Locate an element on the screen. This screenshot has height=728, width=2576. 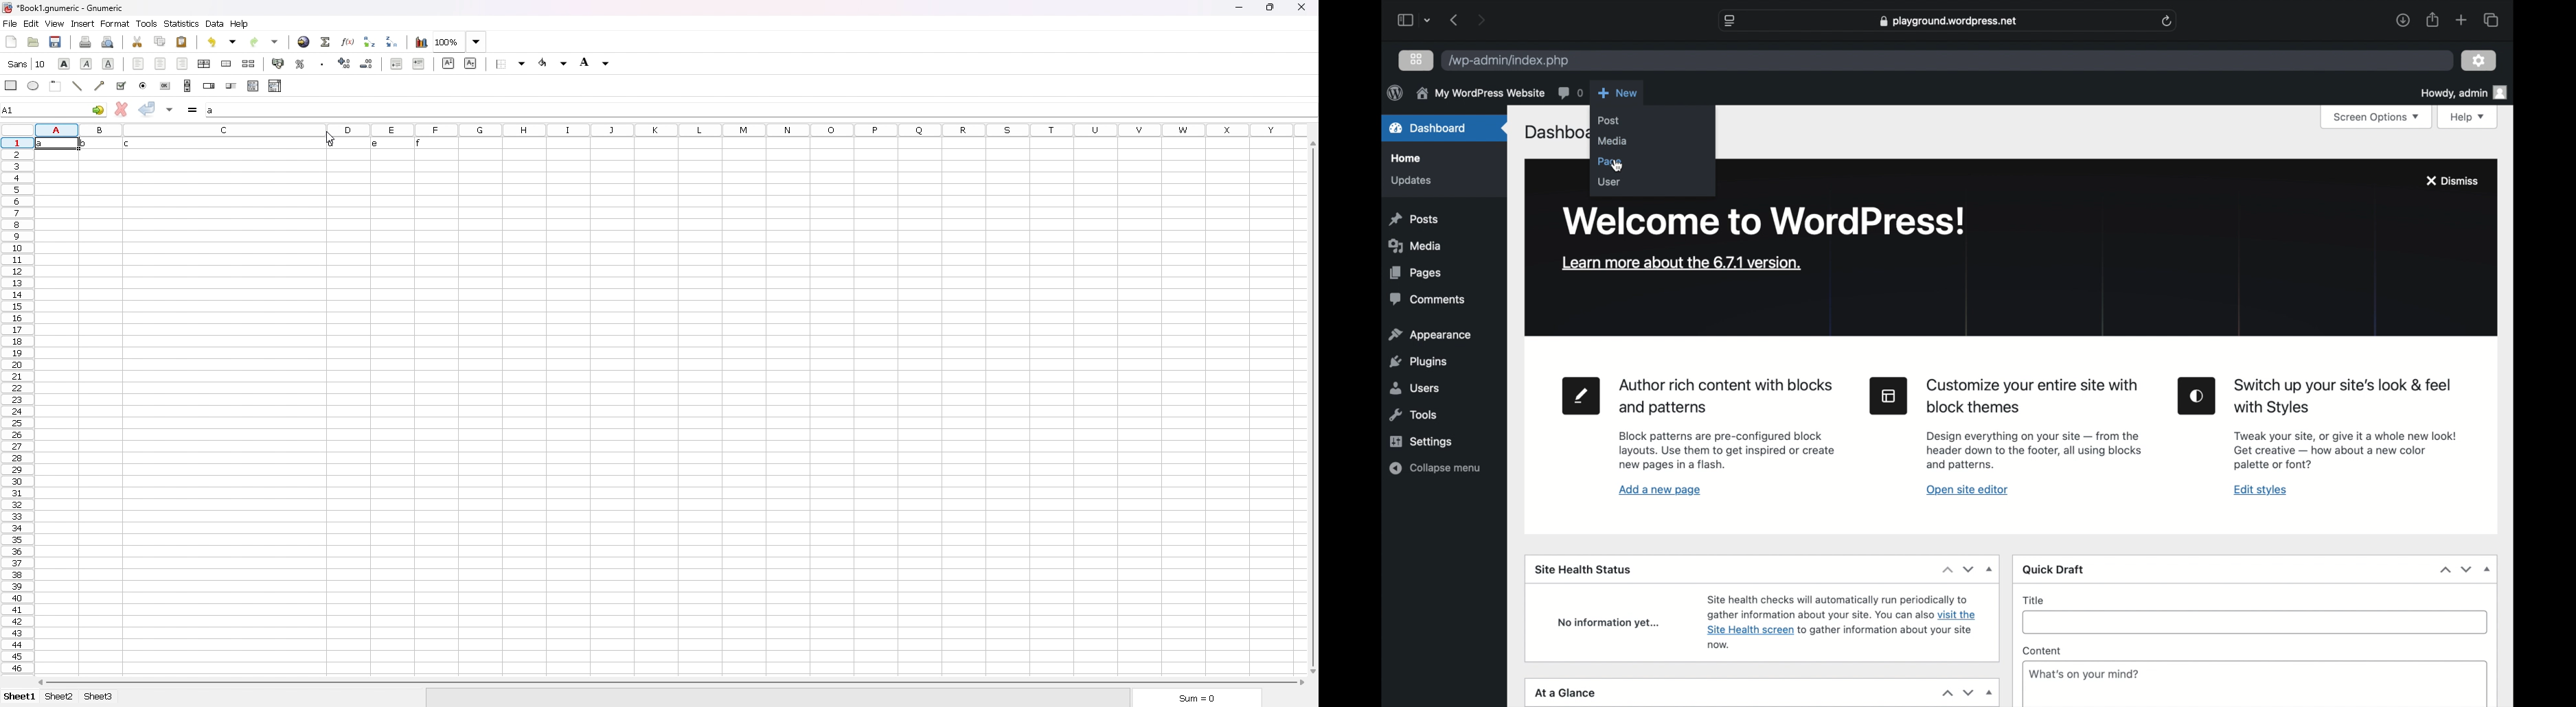
subscript is located at coordinates (470, 63).